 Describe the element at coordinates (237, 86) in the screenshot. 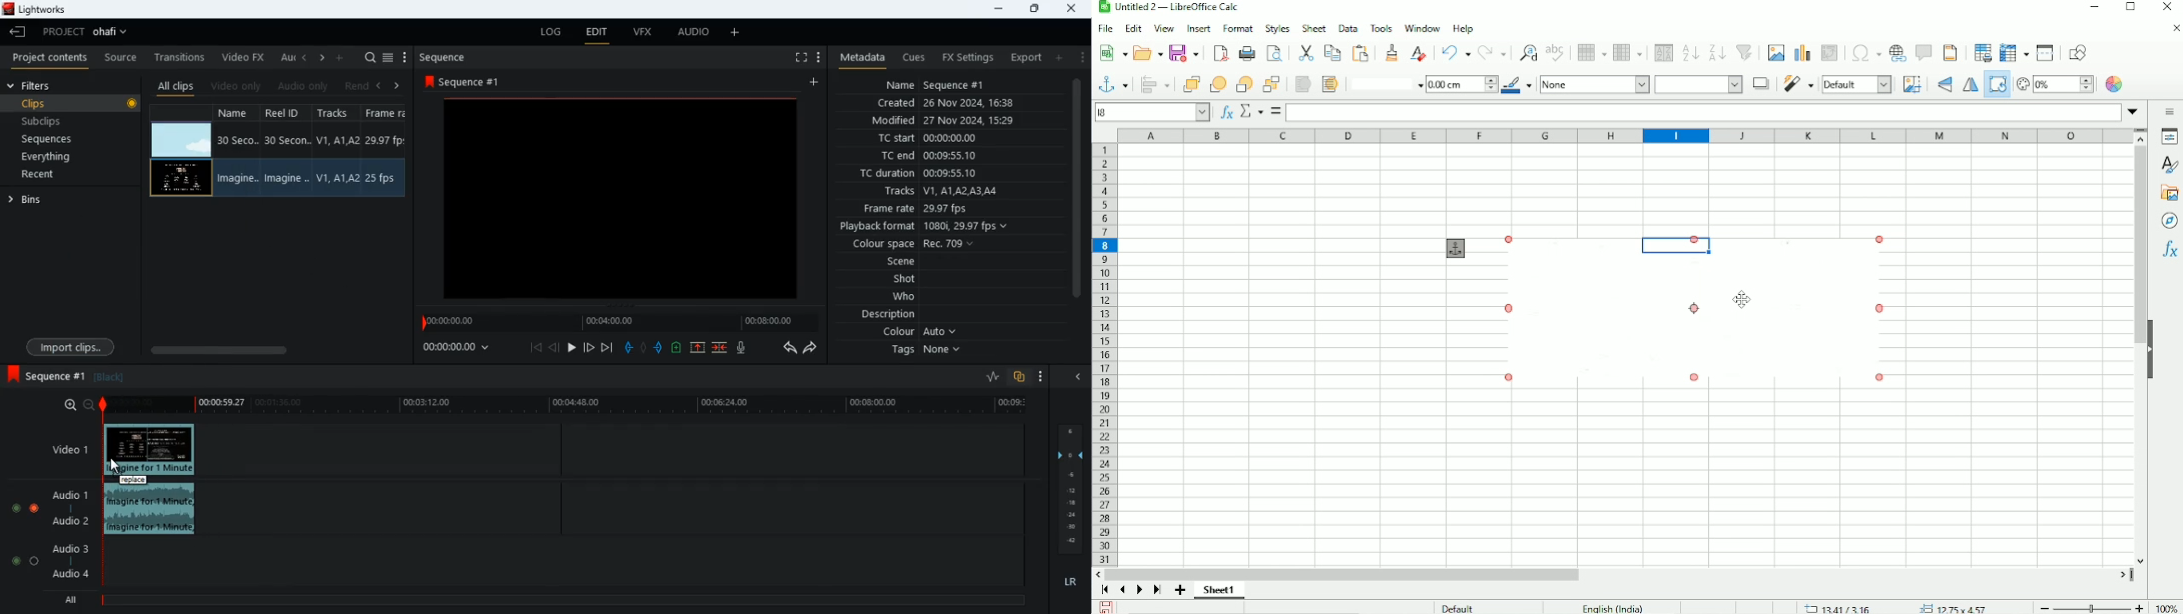

I see `video only` at that location.